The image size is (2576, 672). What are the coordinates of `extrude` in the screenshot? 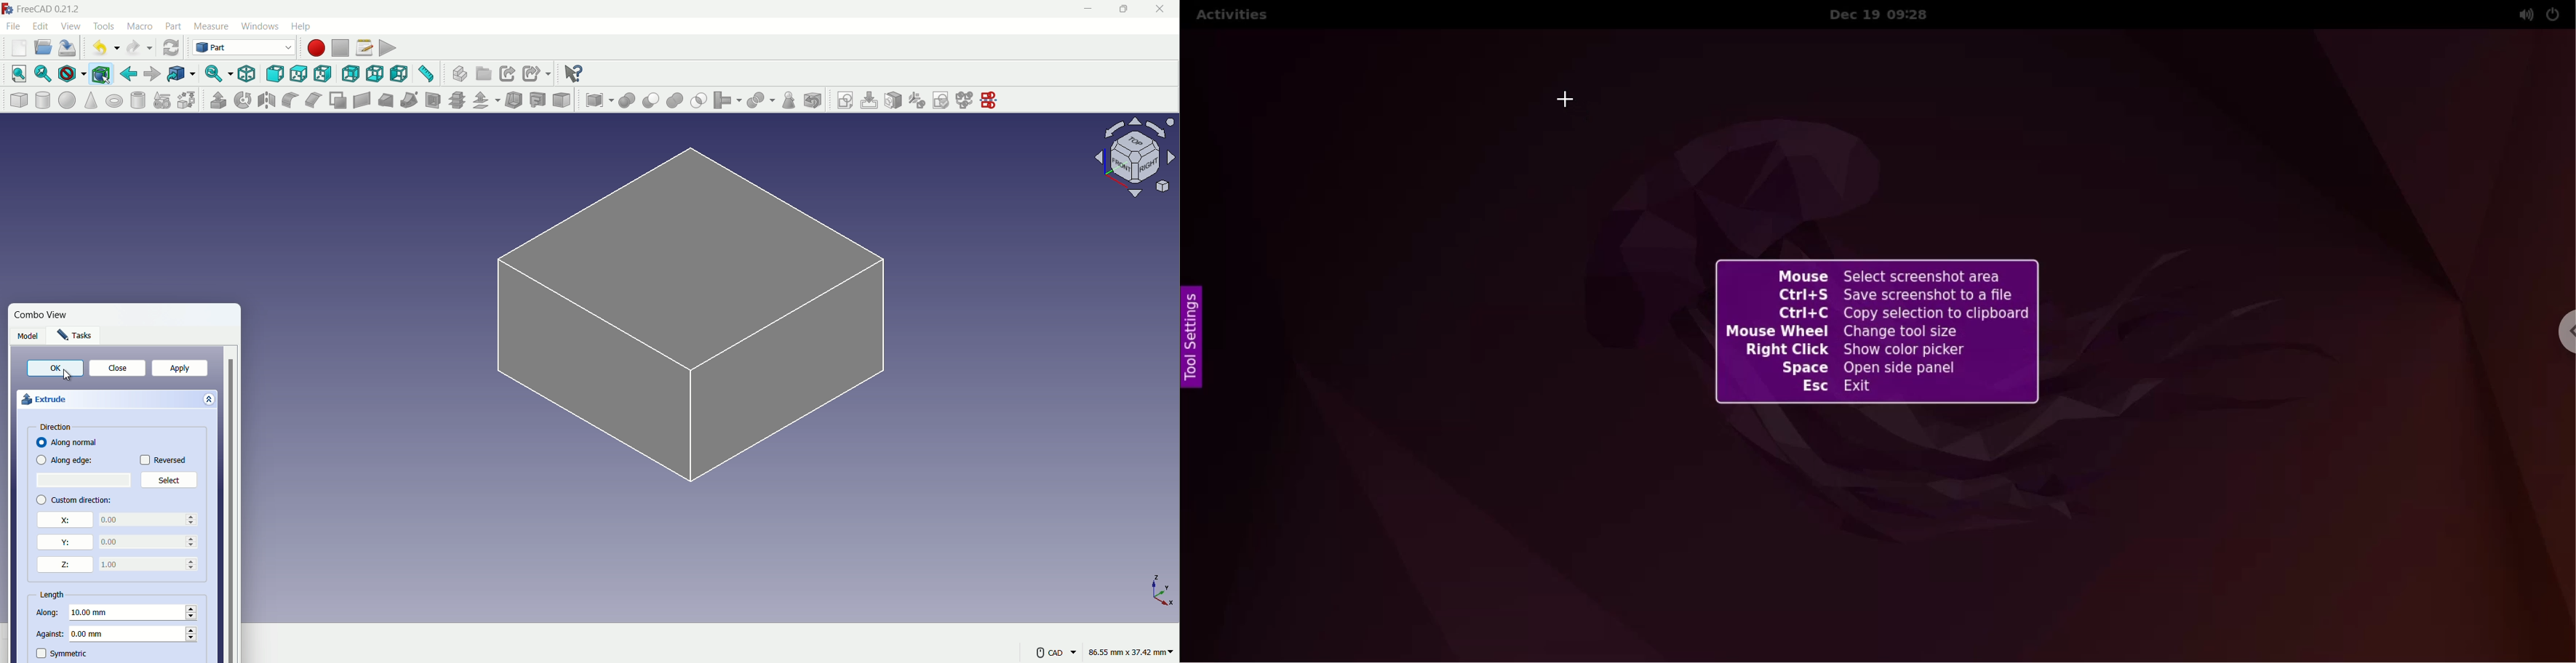 It's located at (219, 99).